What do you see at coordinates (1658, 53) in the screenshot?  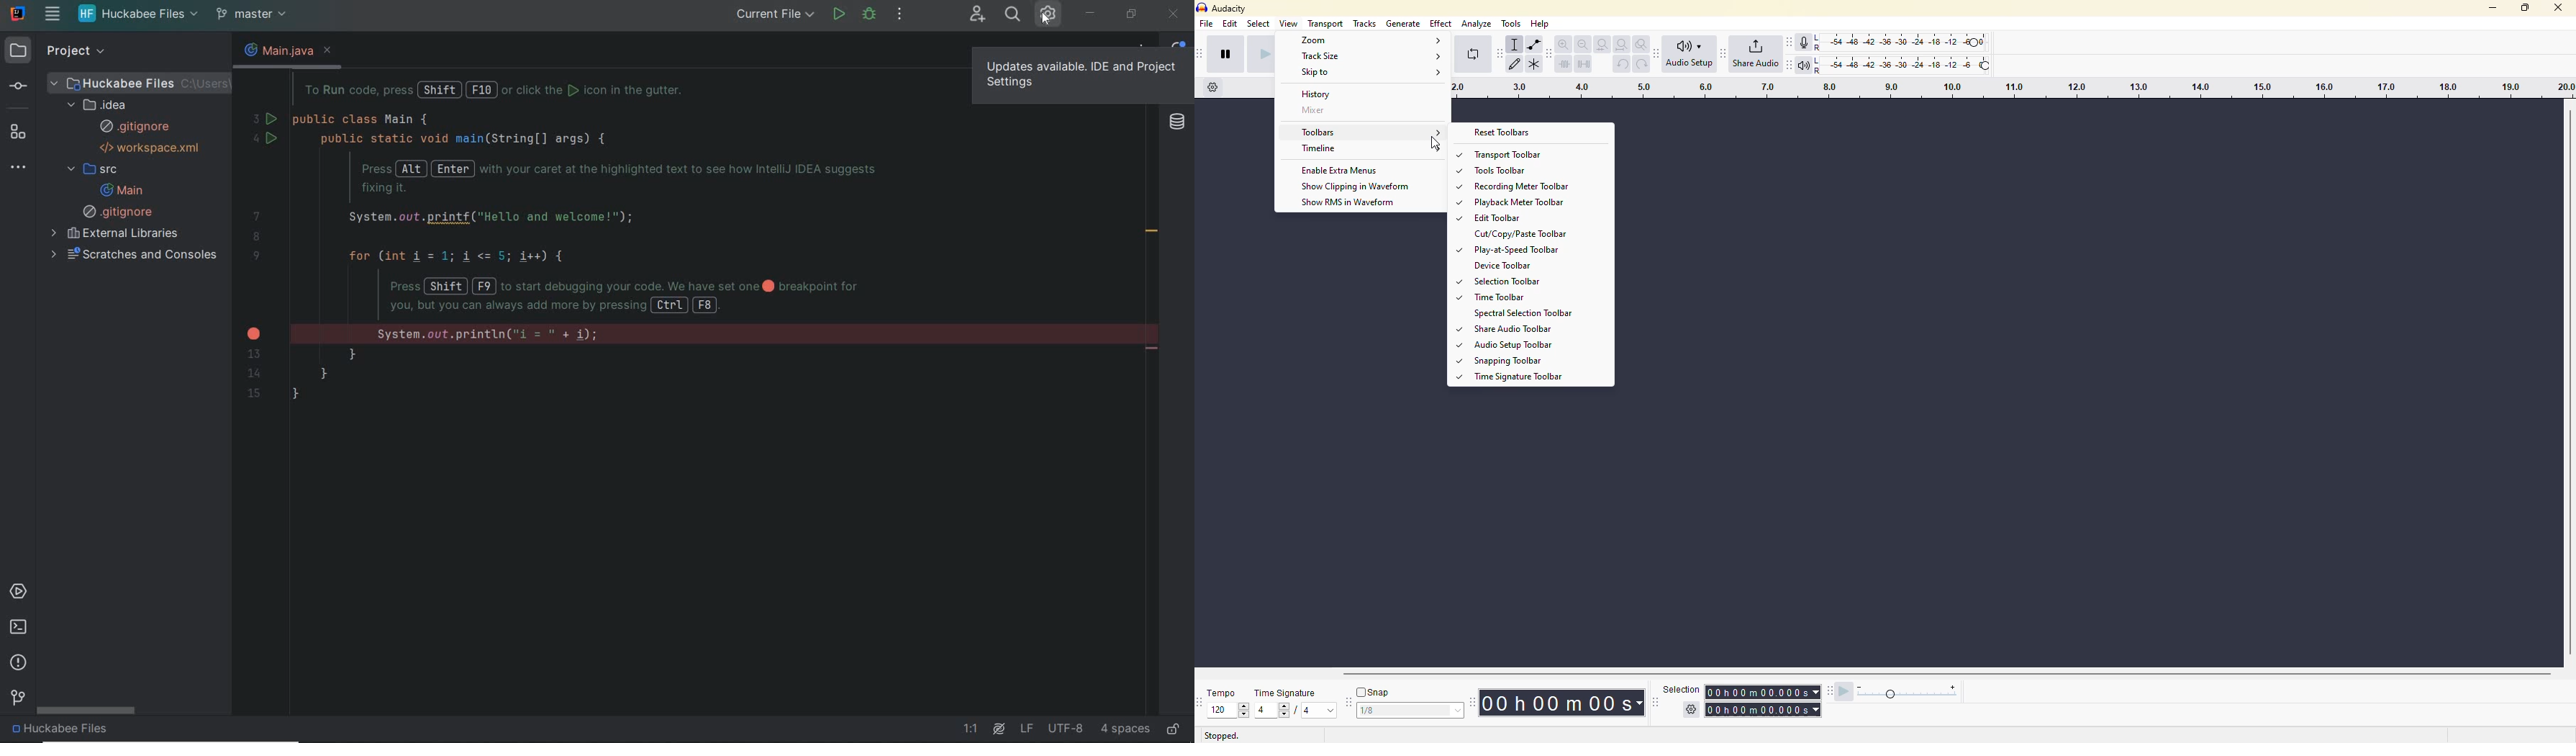 I see `audacity audio setup toolbar` at bounding box center [1658, 53].